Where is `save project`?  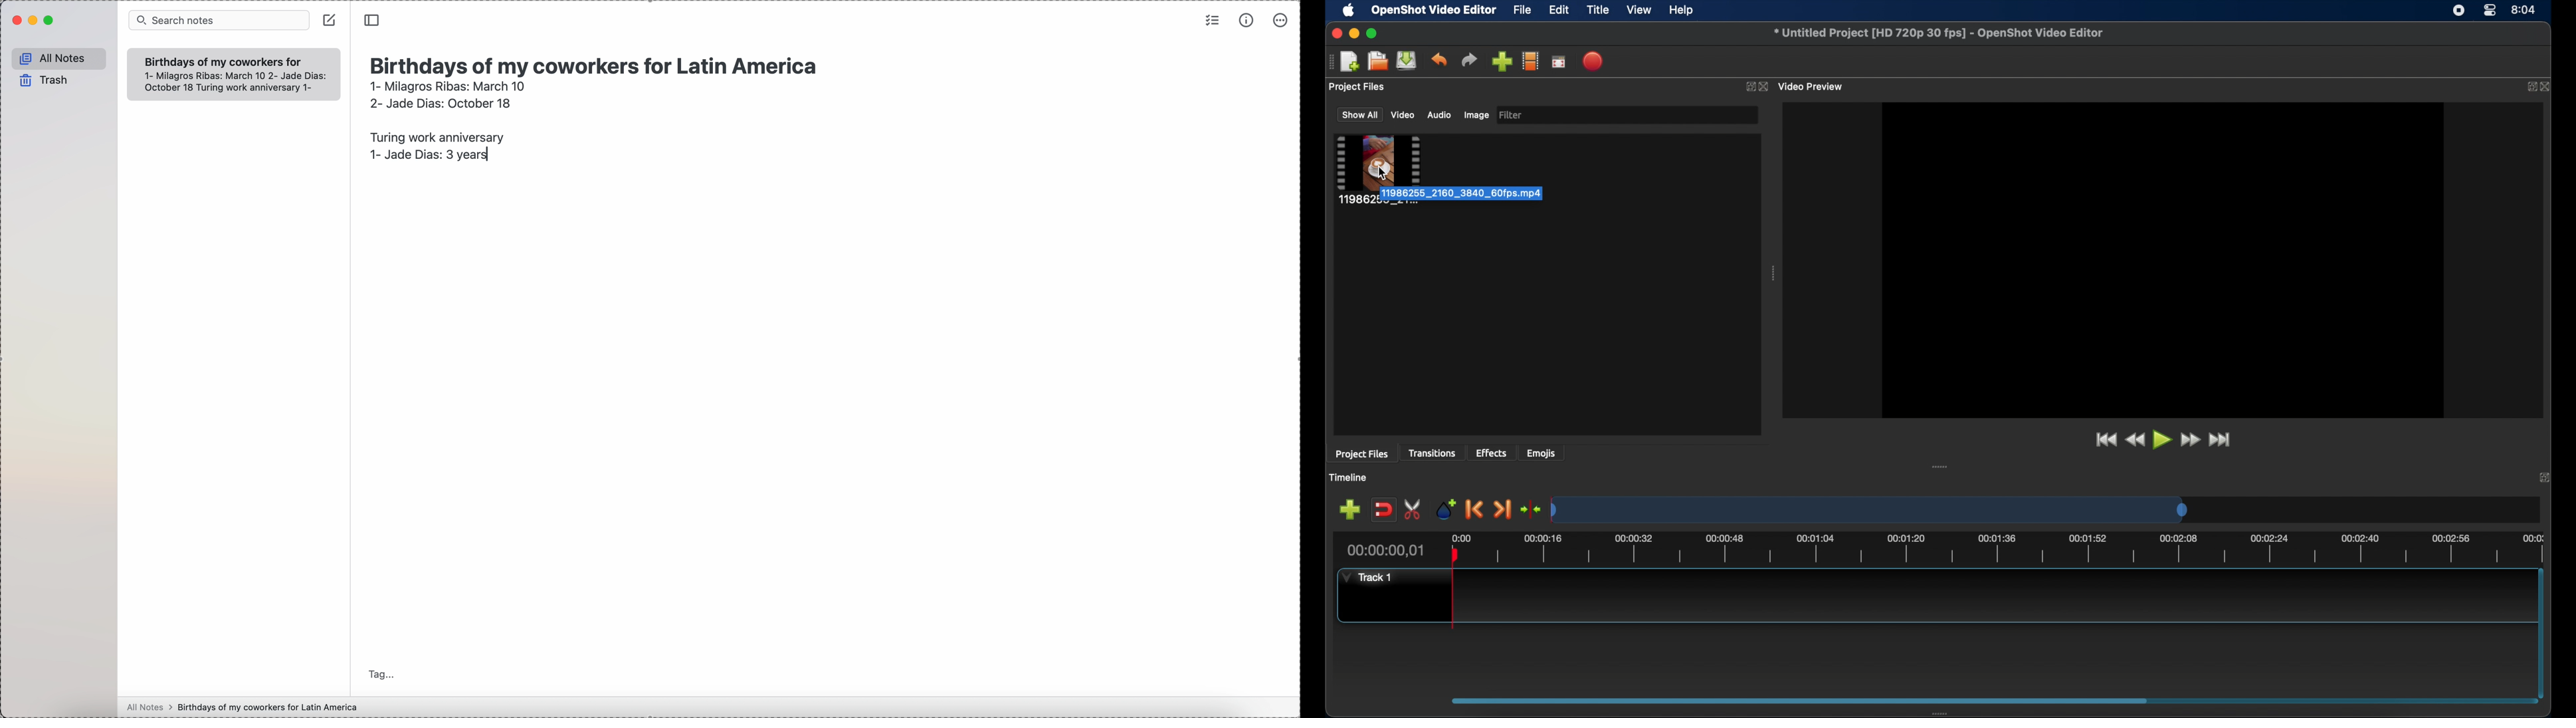
save project is located at coordinates (1407, 60).